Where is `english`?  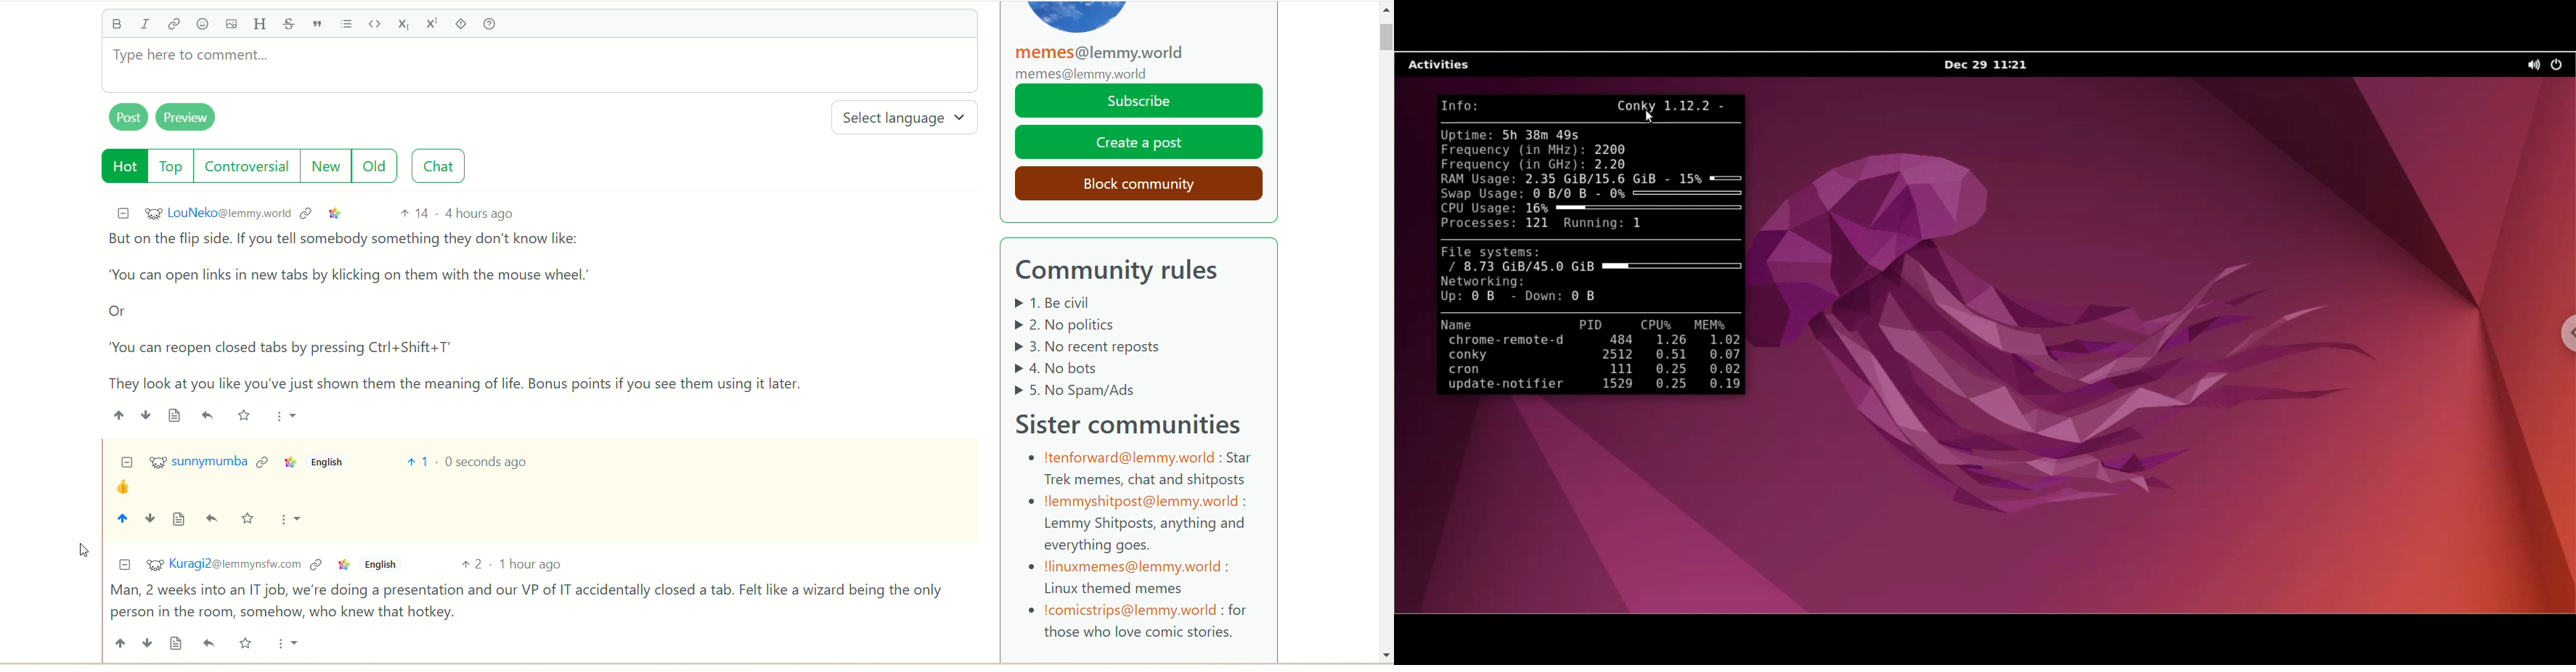 english is located at coordinates (382, 565).